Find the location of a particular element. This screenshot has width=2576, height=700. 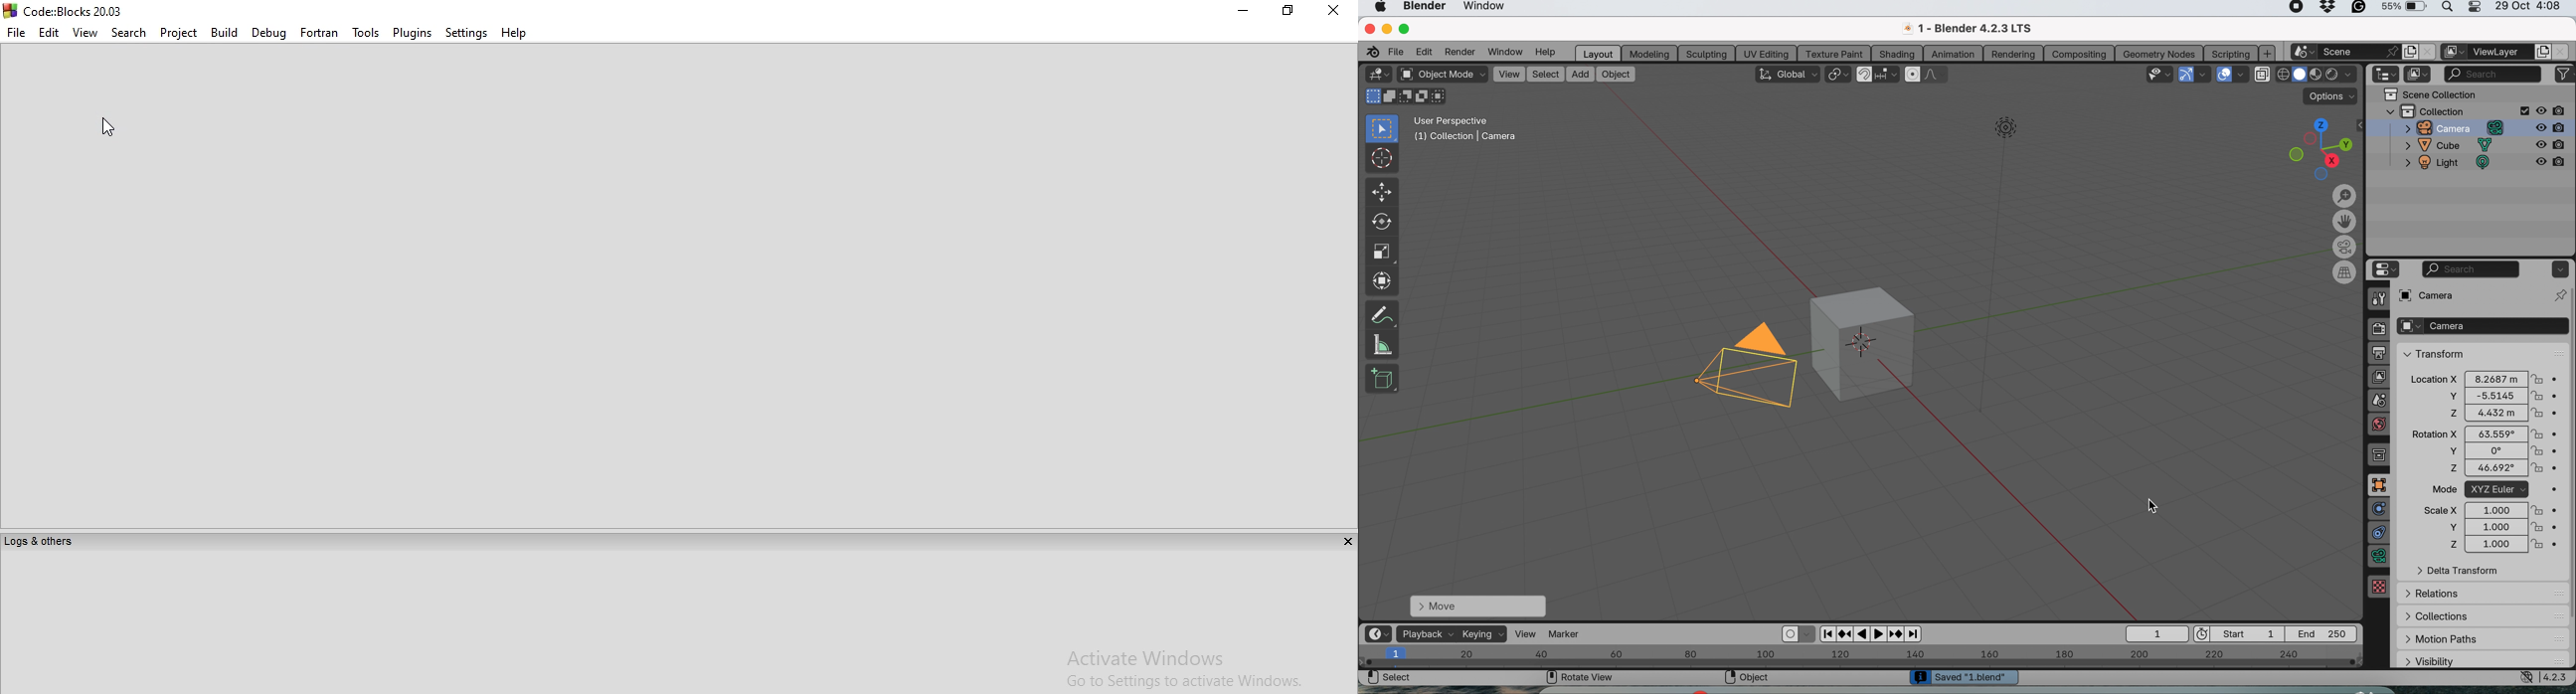

Help is located at coordinates (516, 31).